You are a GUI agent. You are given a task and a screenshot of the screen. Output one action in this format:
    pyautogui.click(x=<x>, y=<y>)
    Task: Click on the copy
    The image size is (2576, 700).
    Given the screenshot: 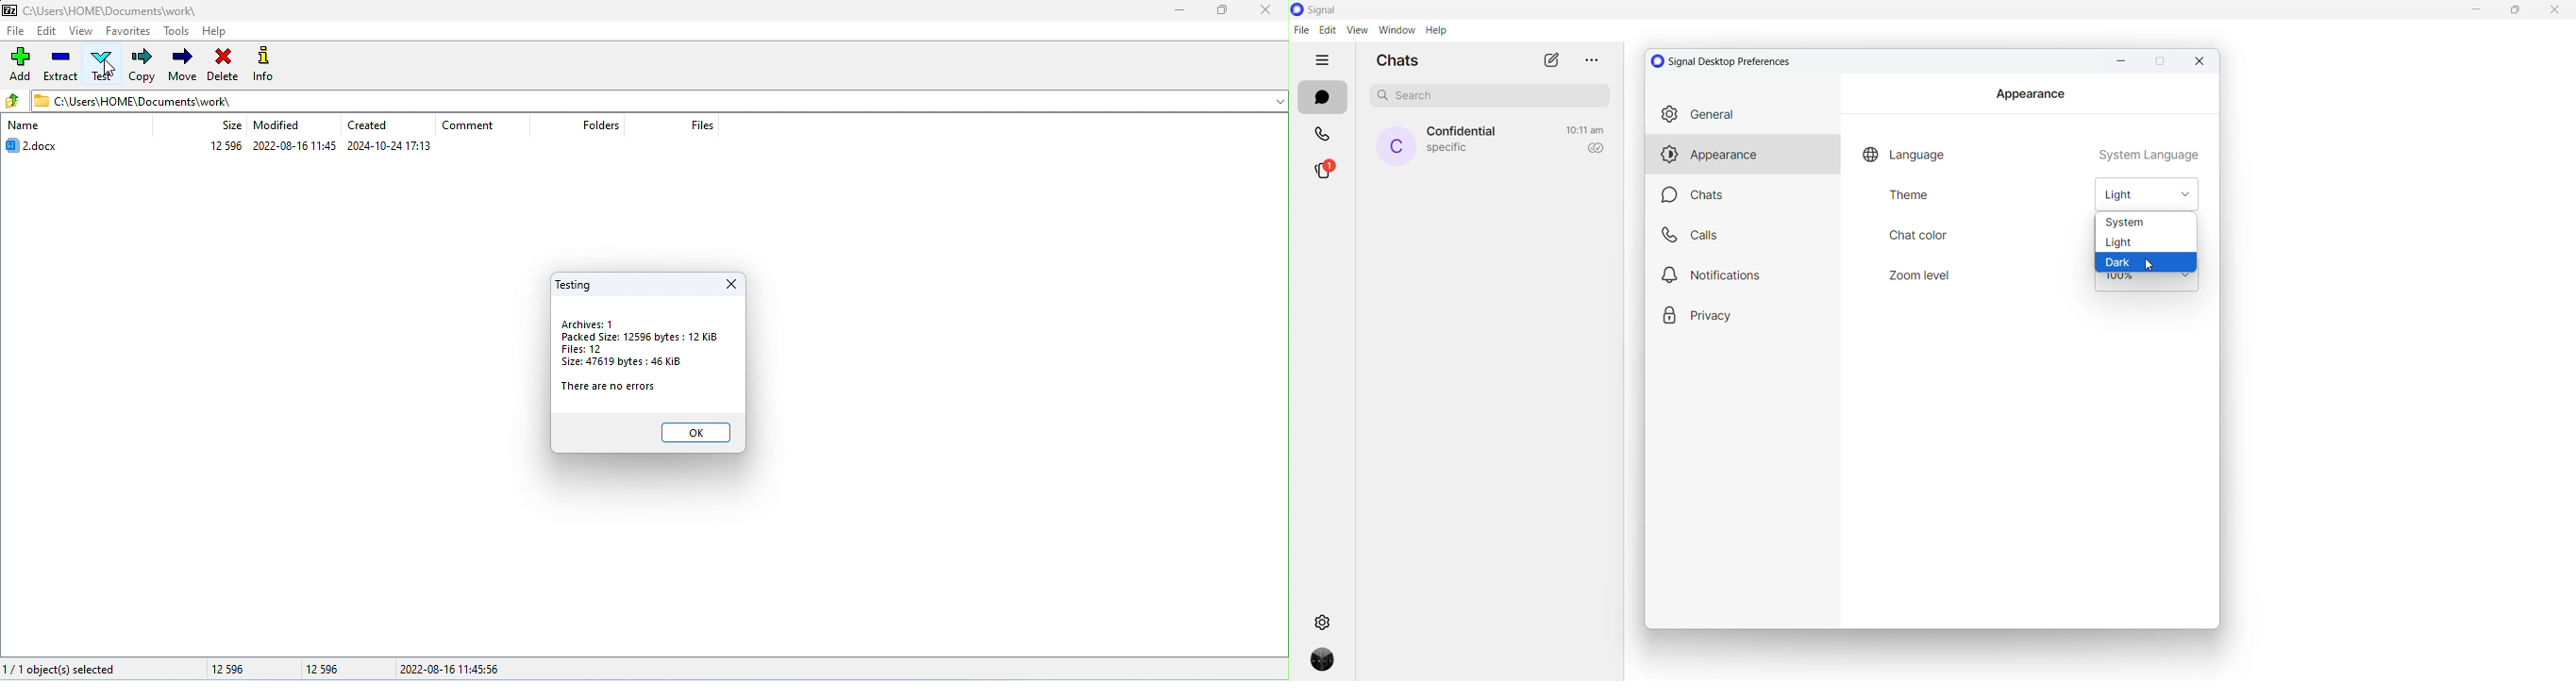 What is the action you would take?
    pyautogui.click(x=142, y=65)
    